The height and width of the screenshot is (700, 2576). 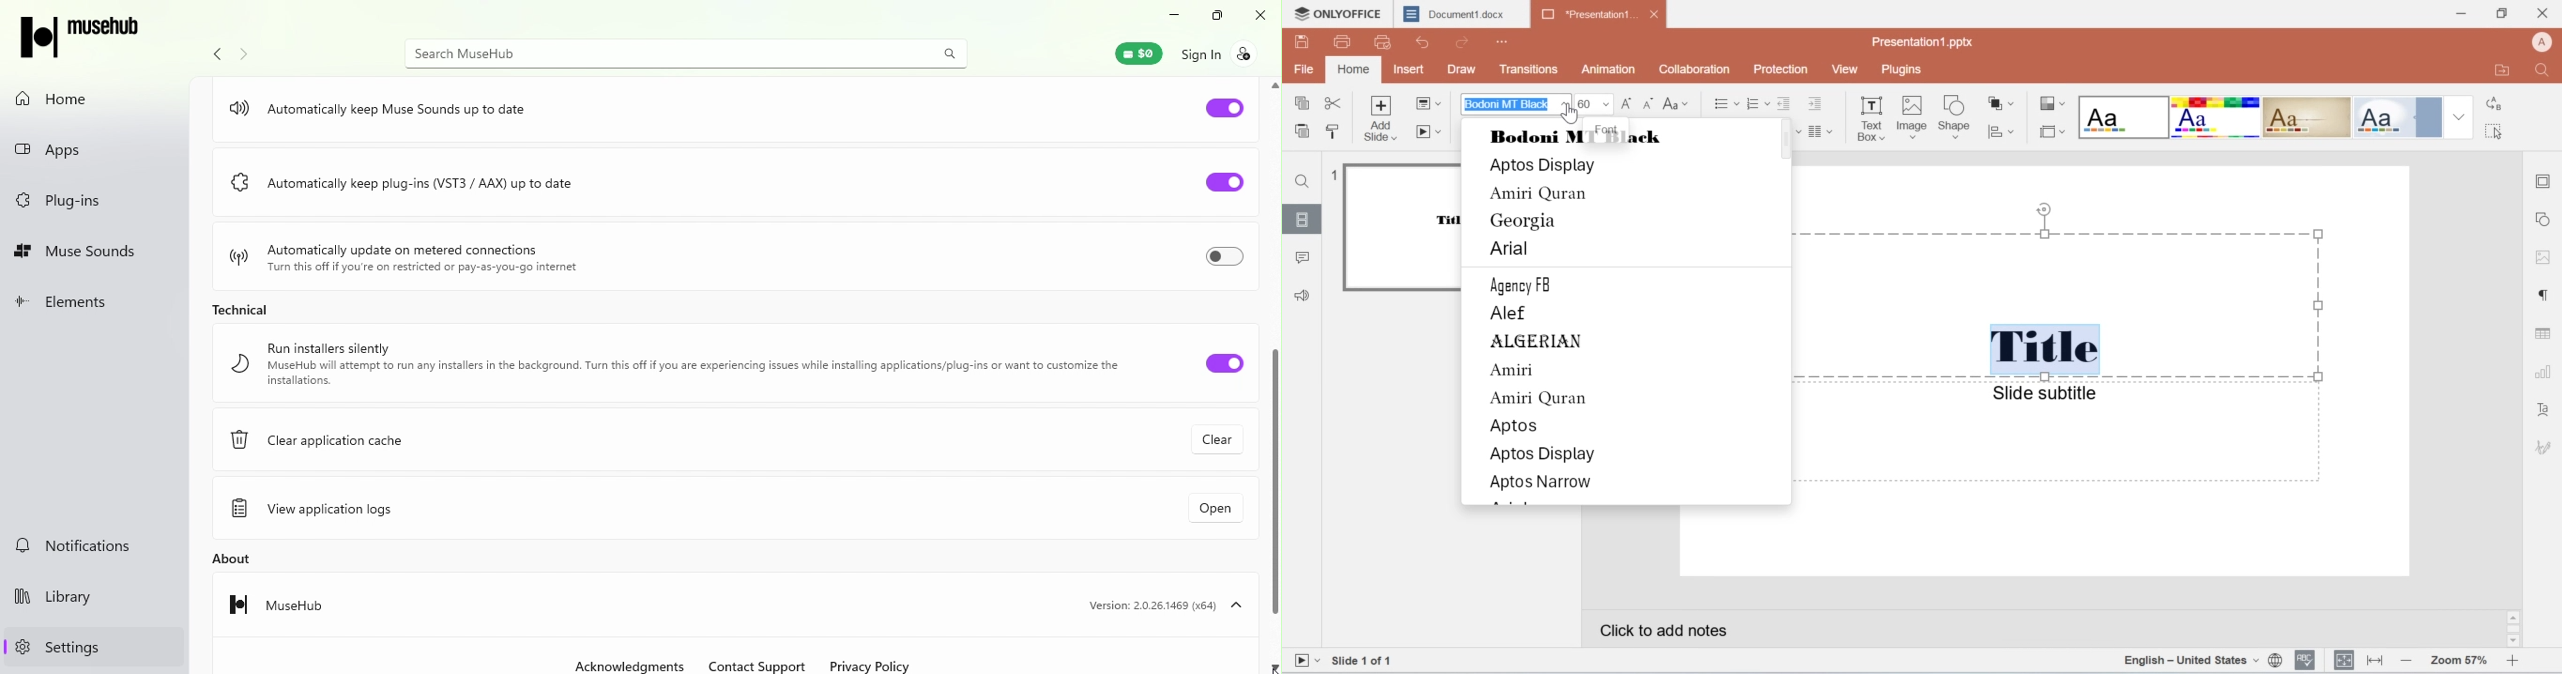 I want to click on Amiri Quran, so click(x=1537, y=398).